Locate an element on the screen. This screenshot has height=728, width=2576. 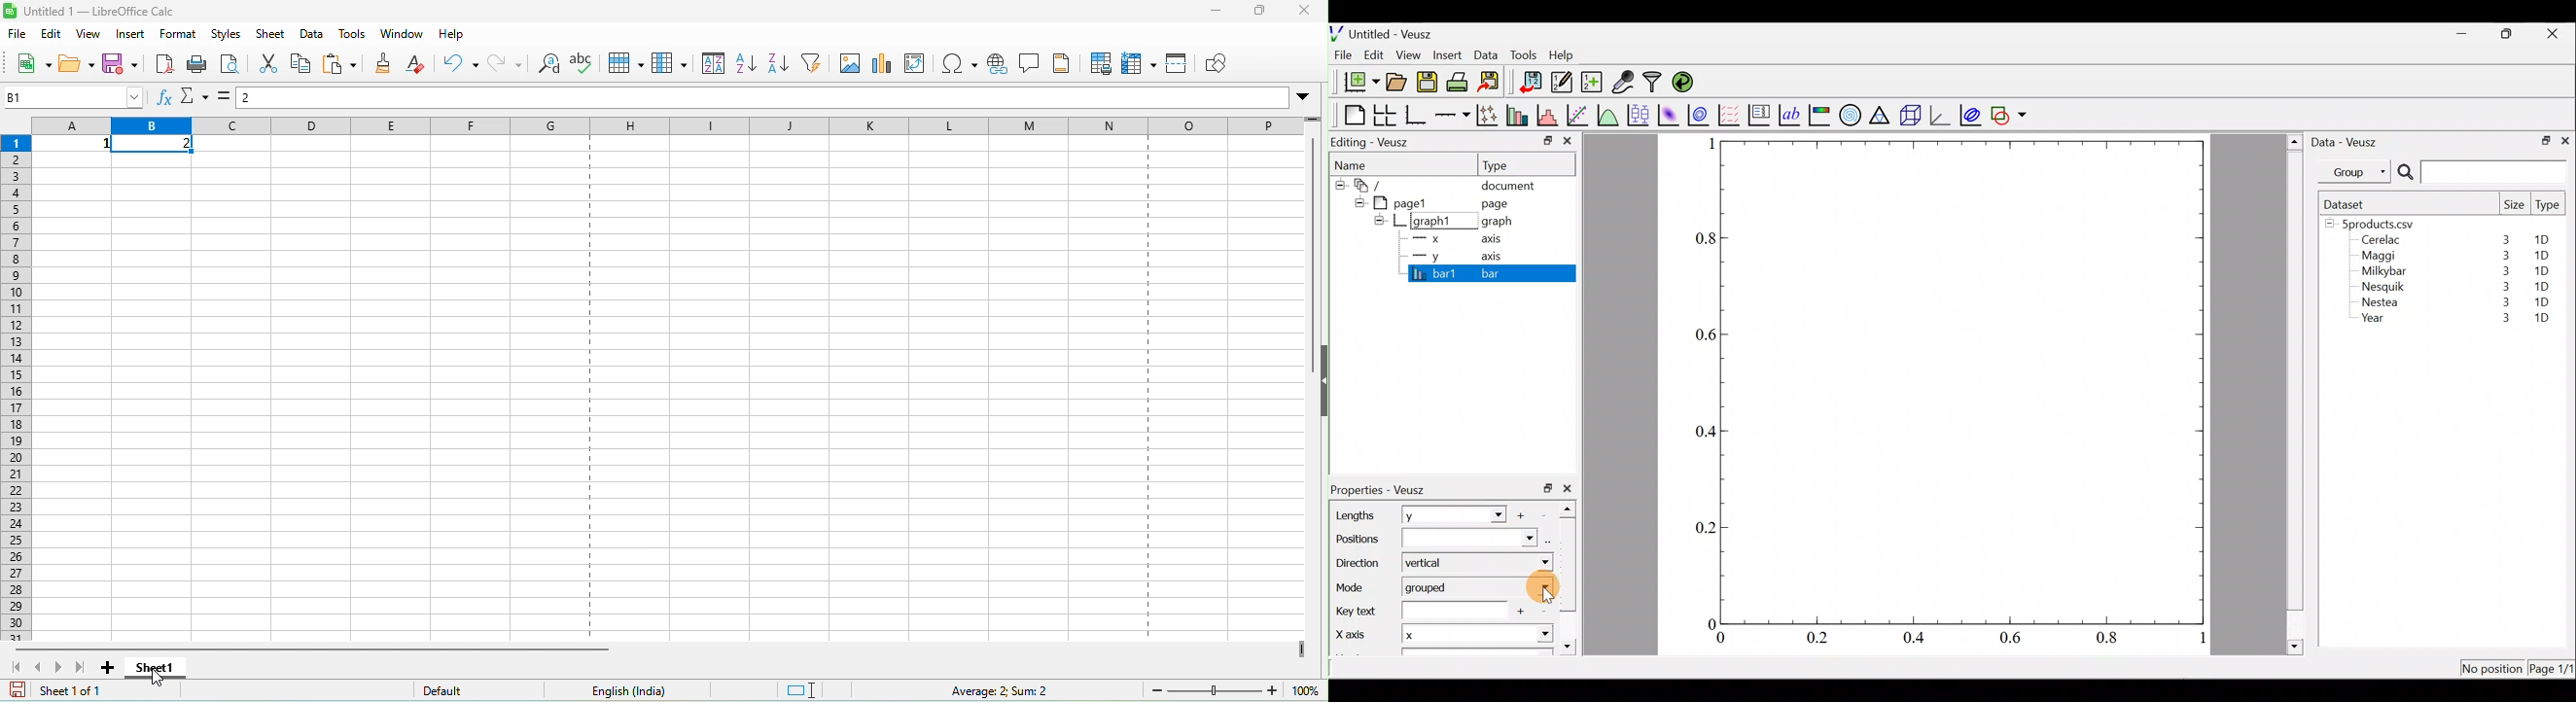
freeze row and column is located at coordinates (1139, 64).